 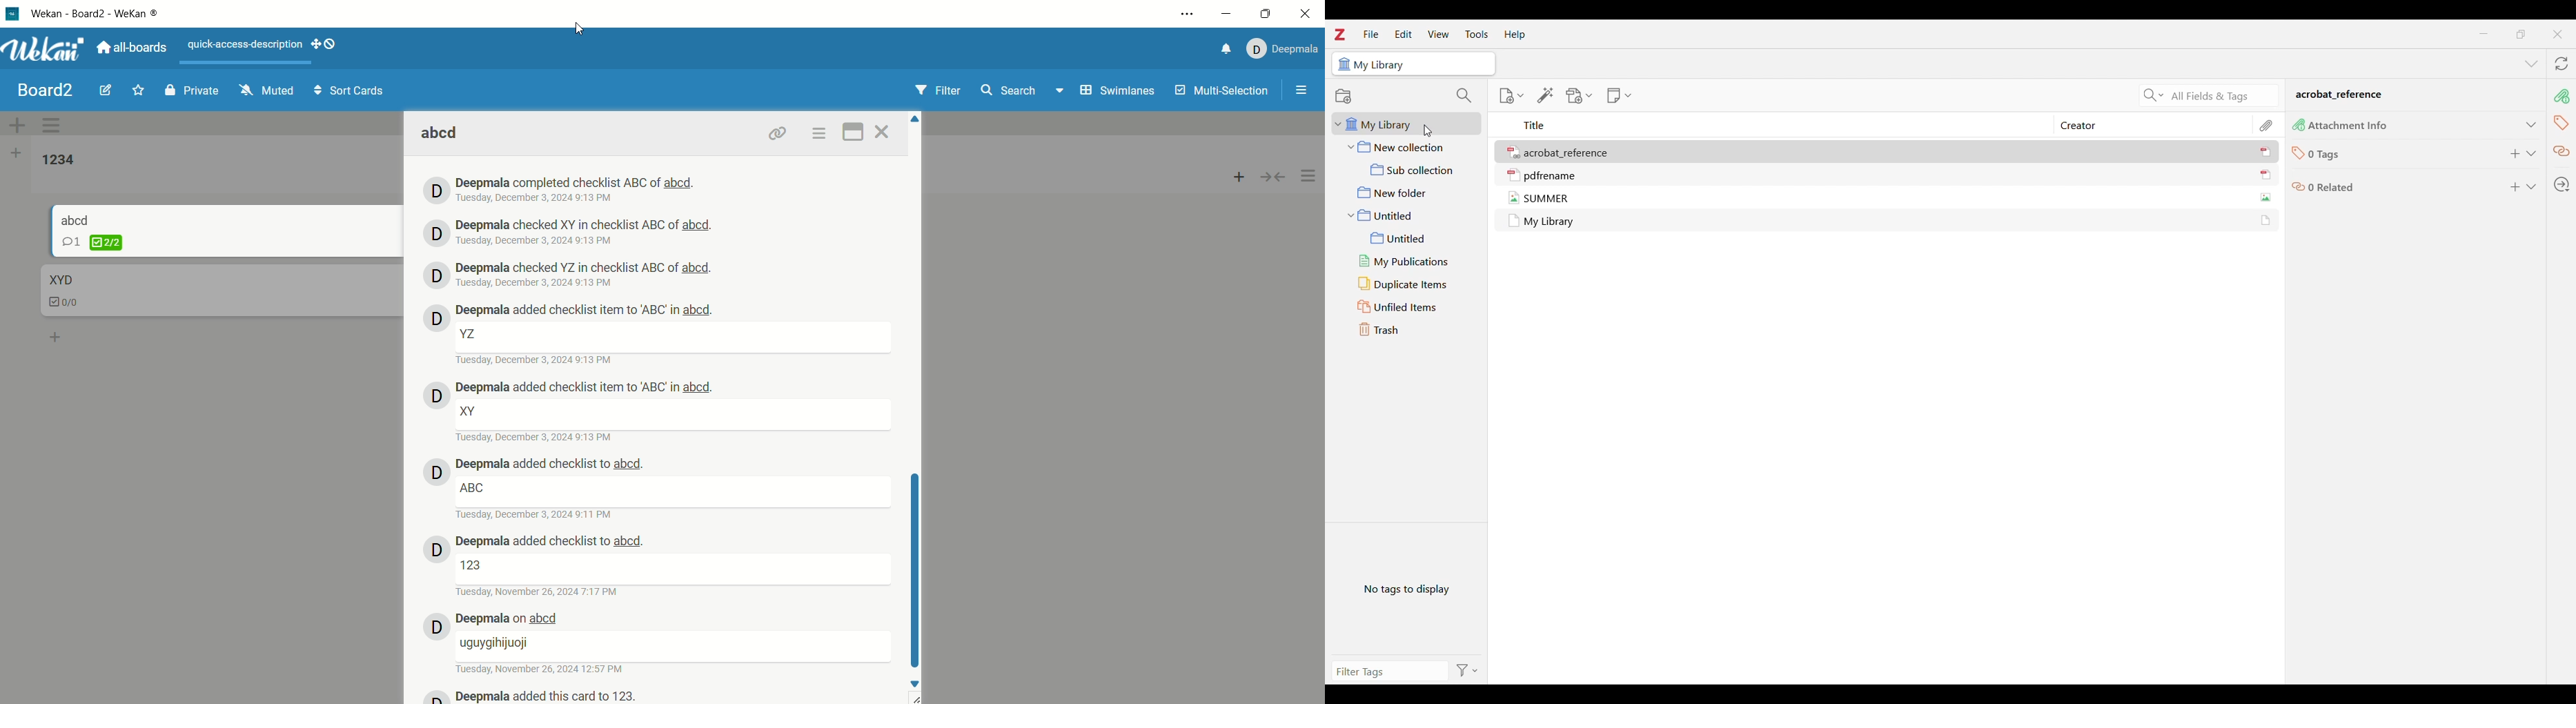 I want to click on Untitled sub folder, so click(x=1411, y=239).